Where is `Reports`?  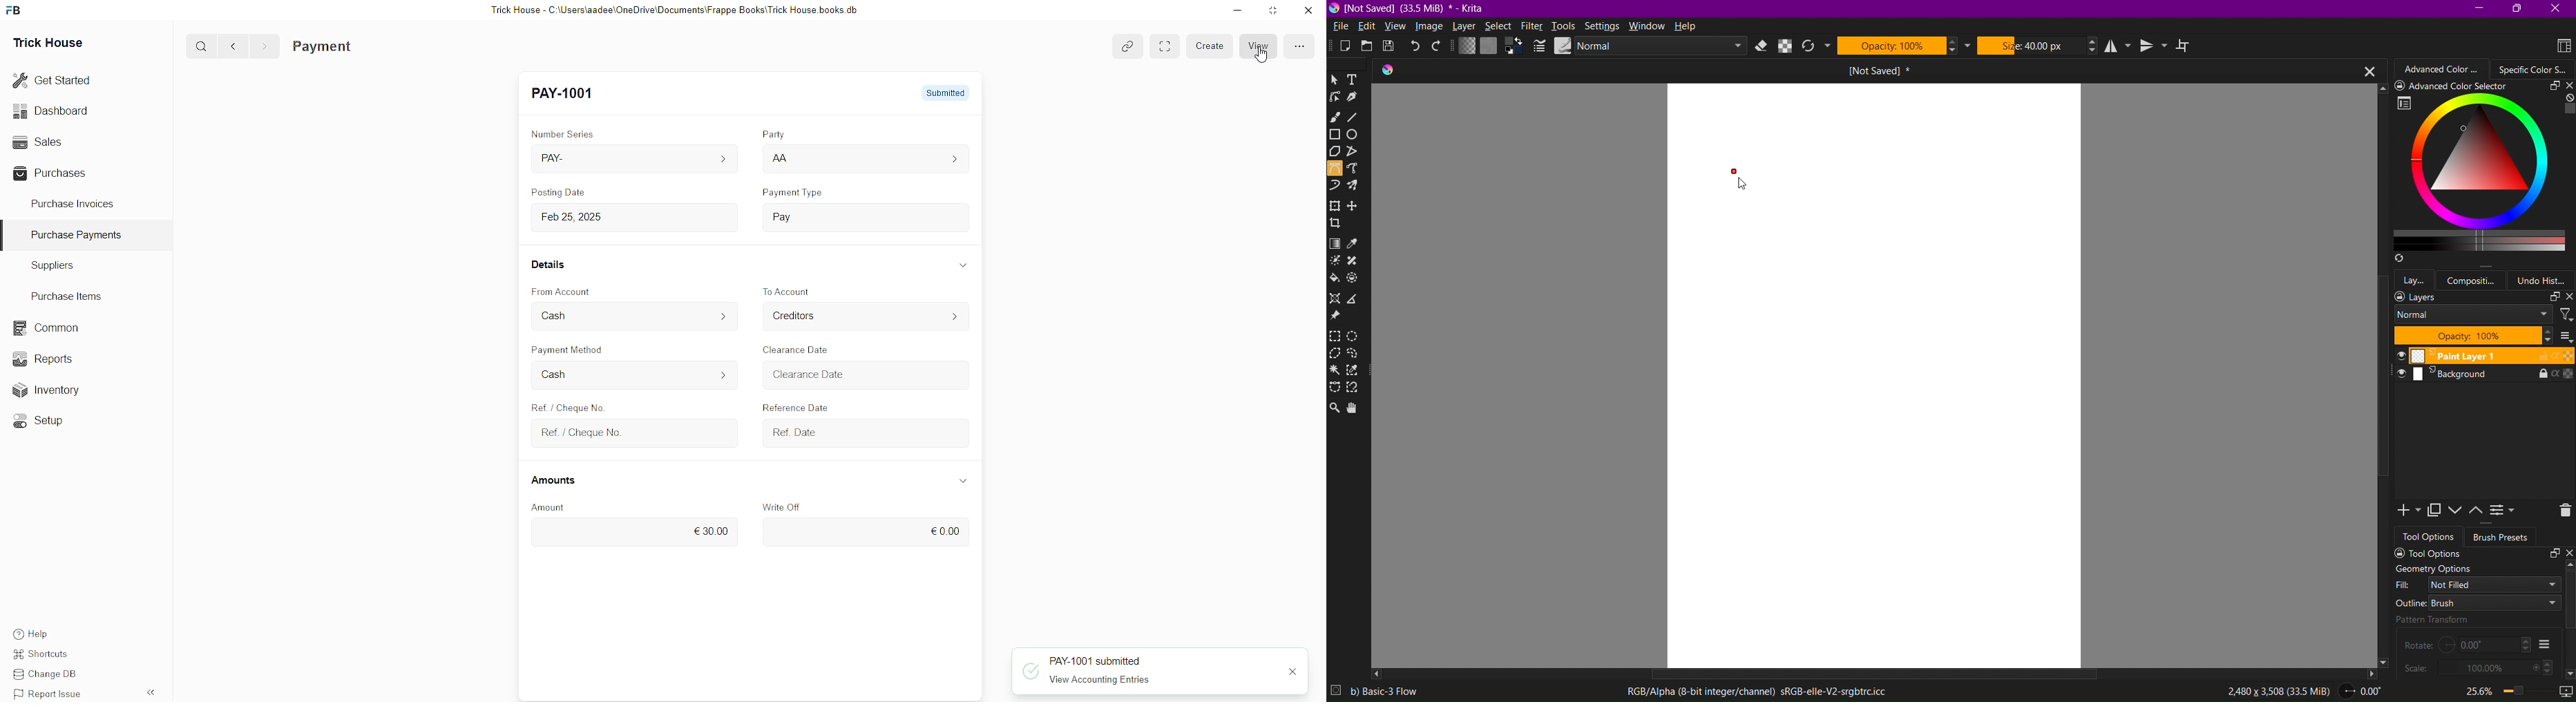 Reports is located at coordinates (48, 357).